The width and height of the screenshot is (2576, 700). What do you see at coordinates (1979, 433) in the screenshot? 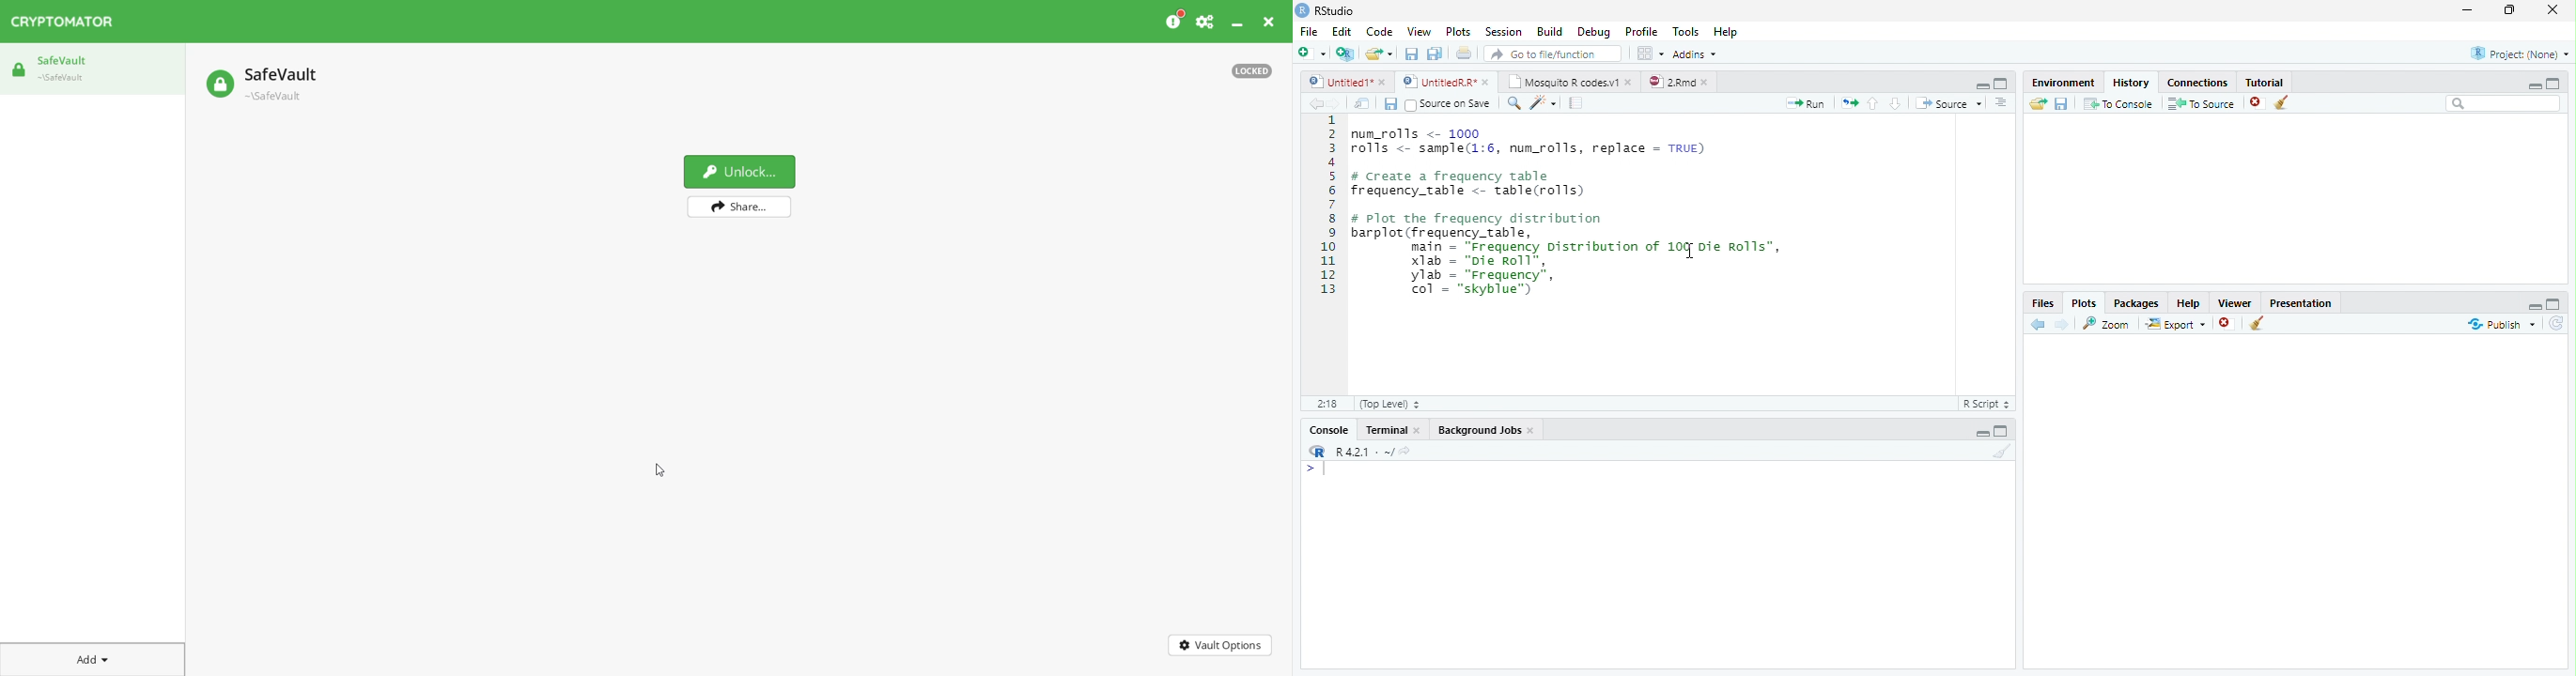
I see `Hide` at bounding box center [1979, 433].